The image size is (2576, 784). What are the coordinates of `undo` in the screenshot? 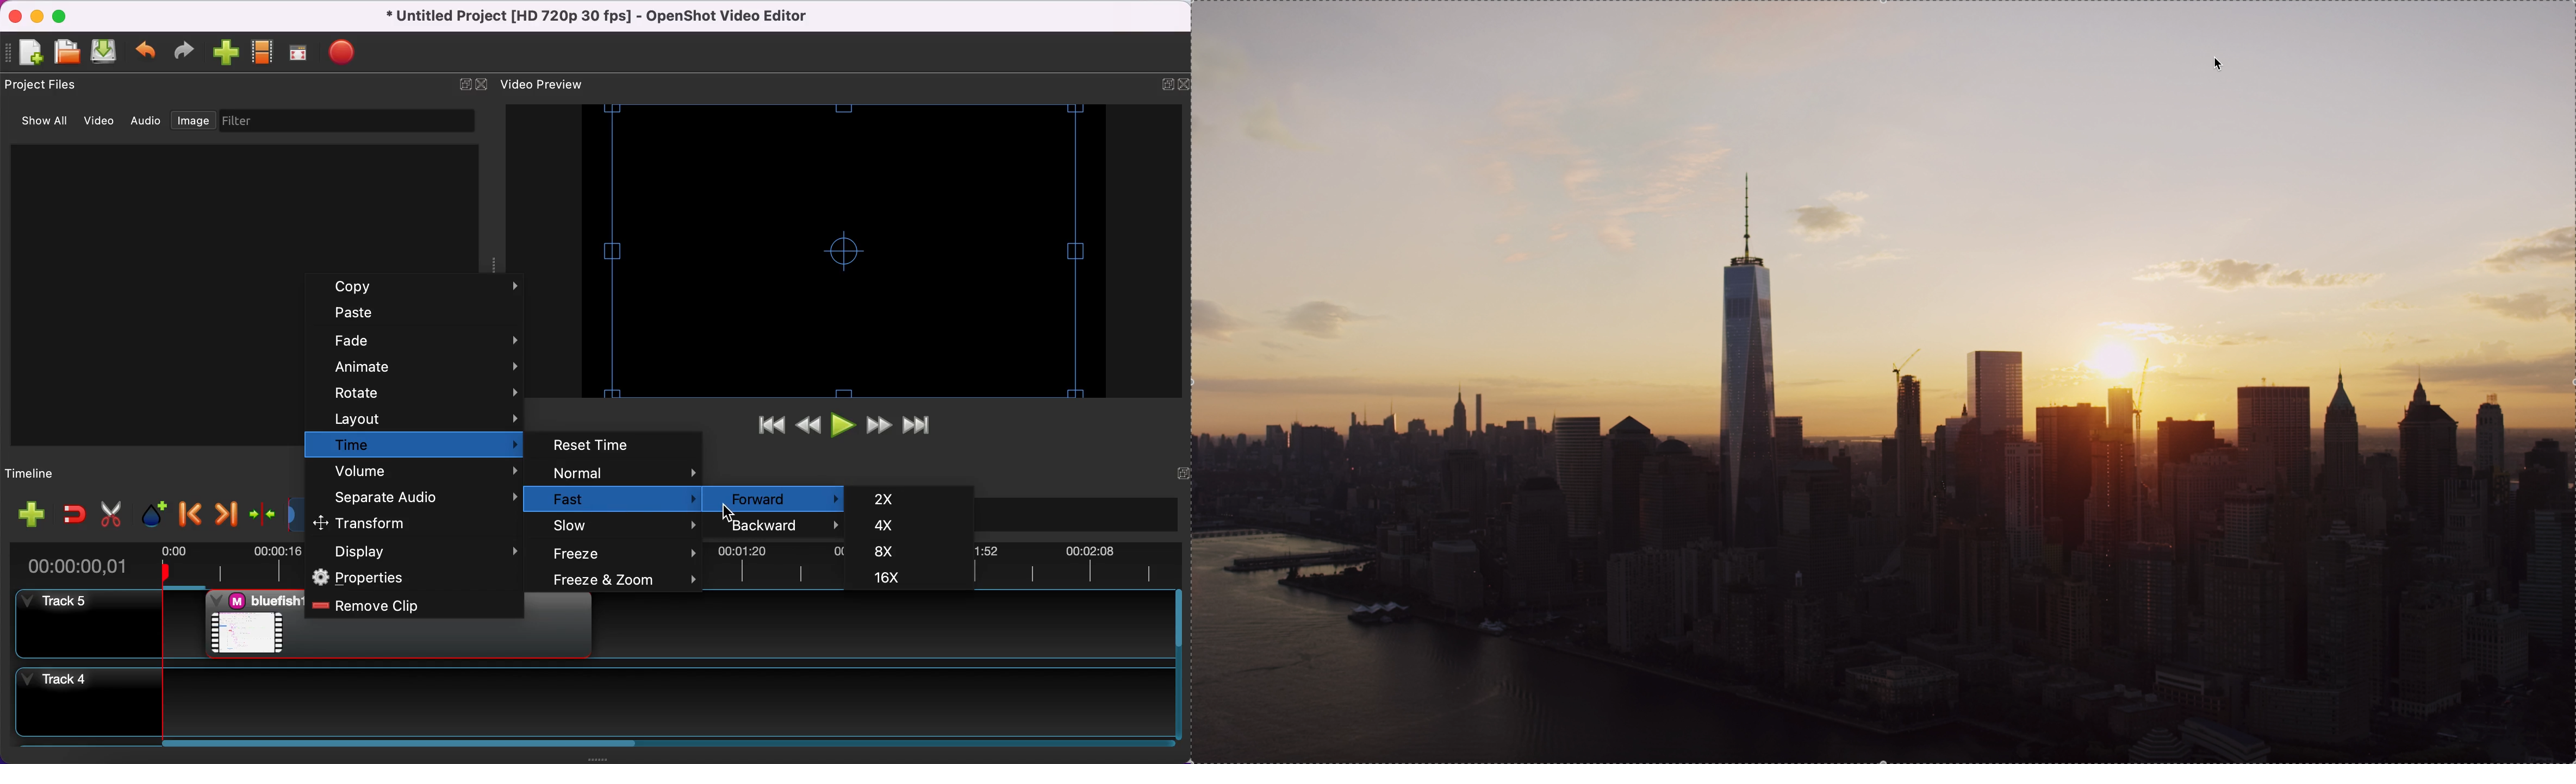 It's located at (149, 53).